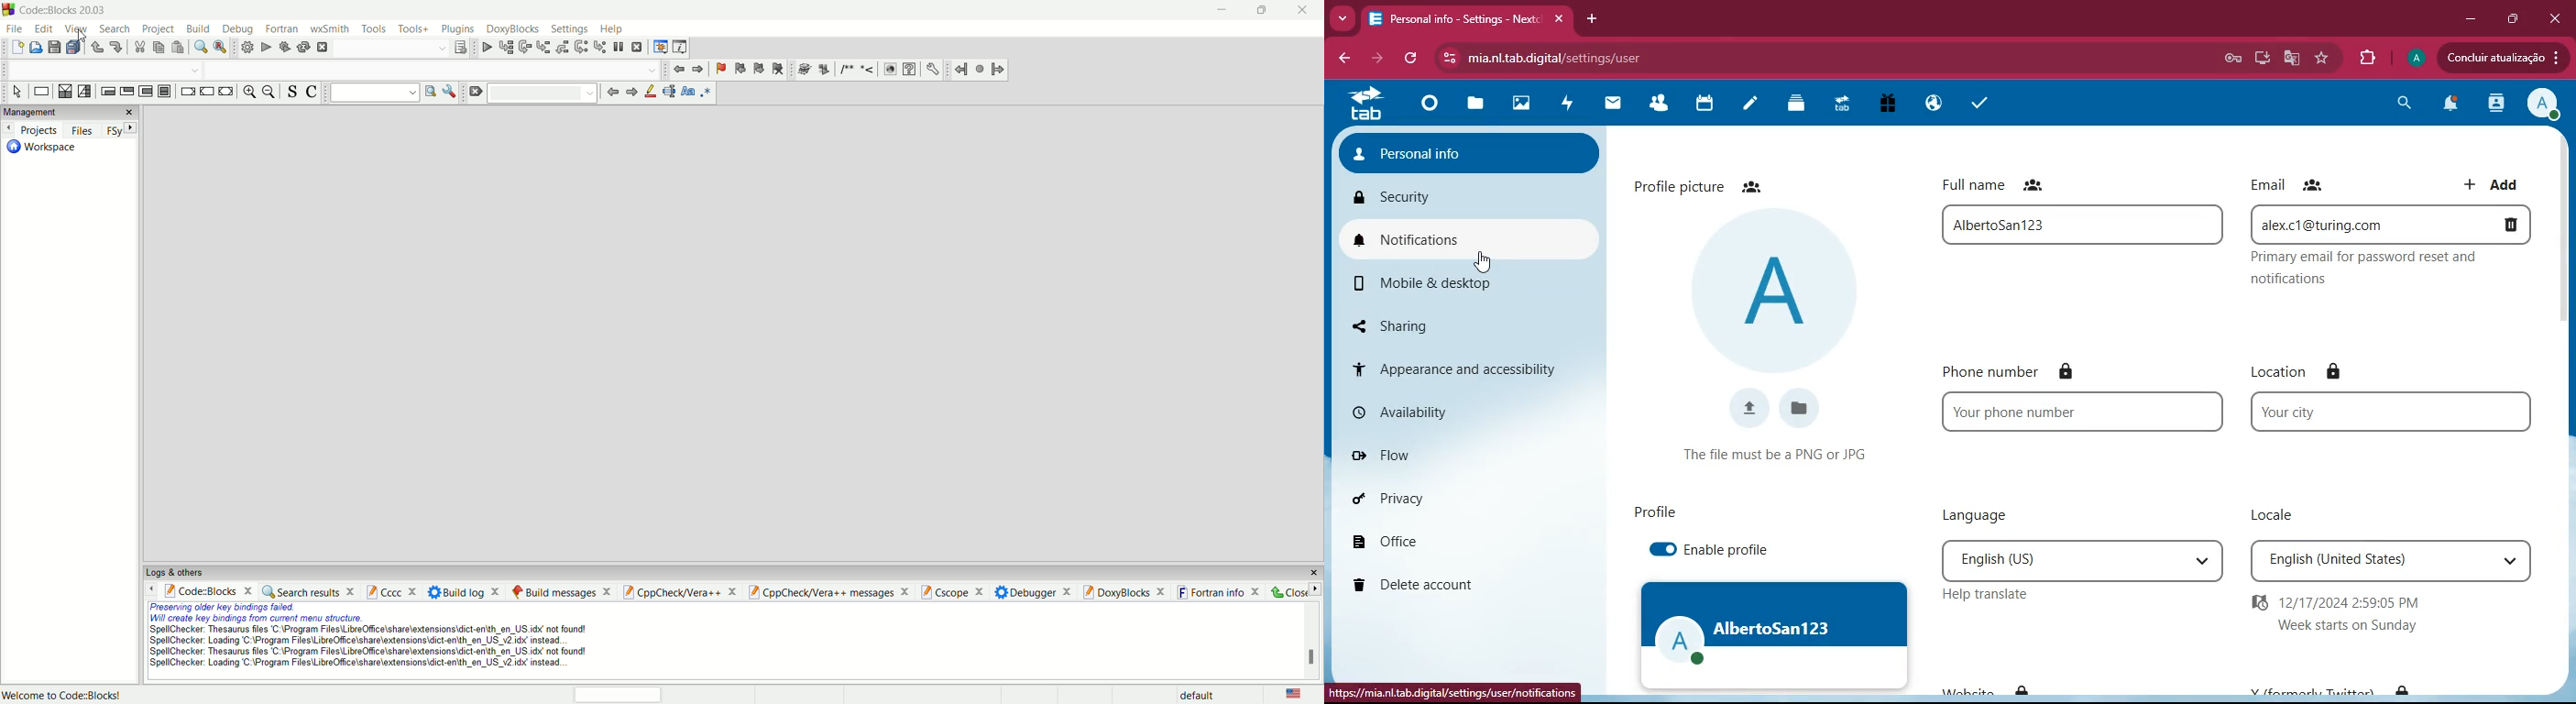 This screenshot has width=2576, height=728. I want to click on View site information, so click(1449, 60).